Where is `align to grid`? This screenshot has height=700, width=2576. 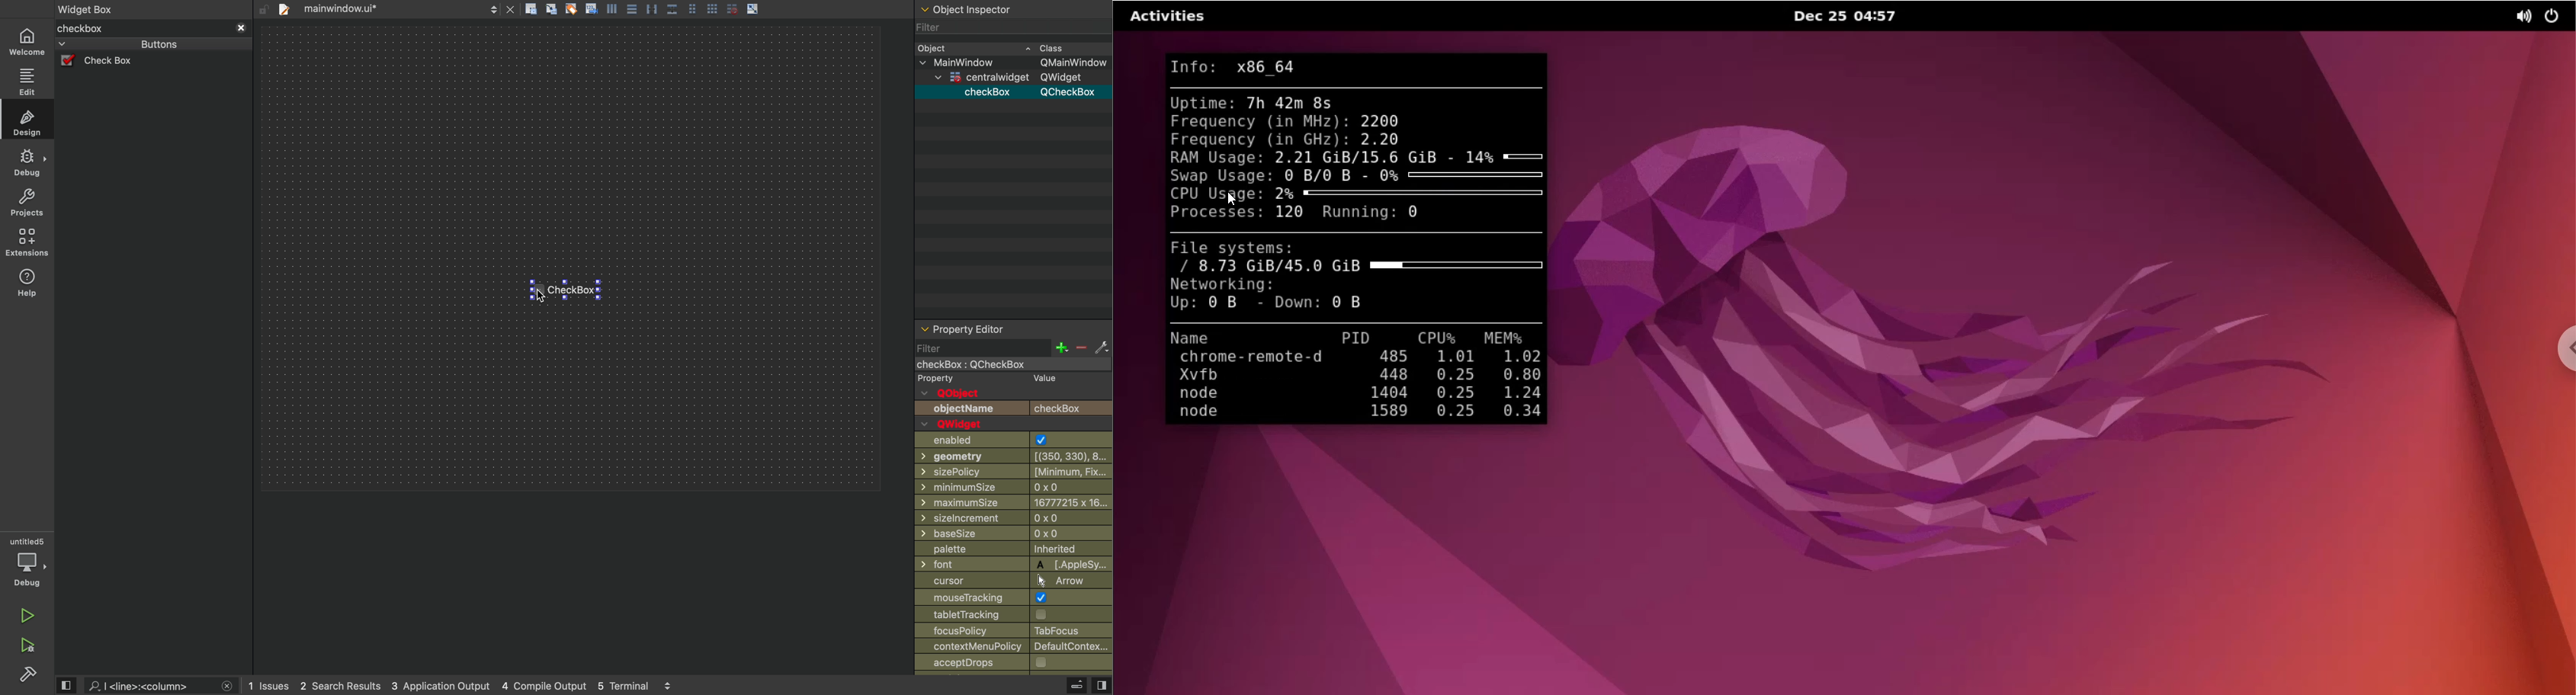
align to grid is located at coordinates (551, 8).